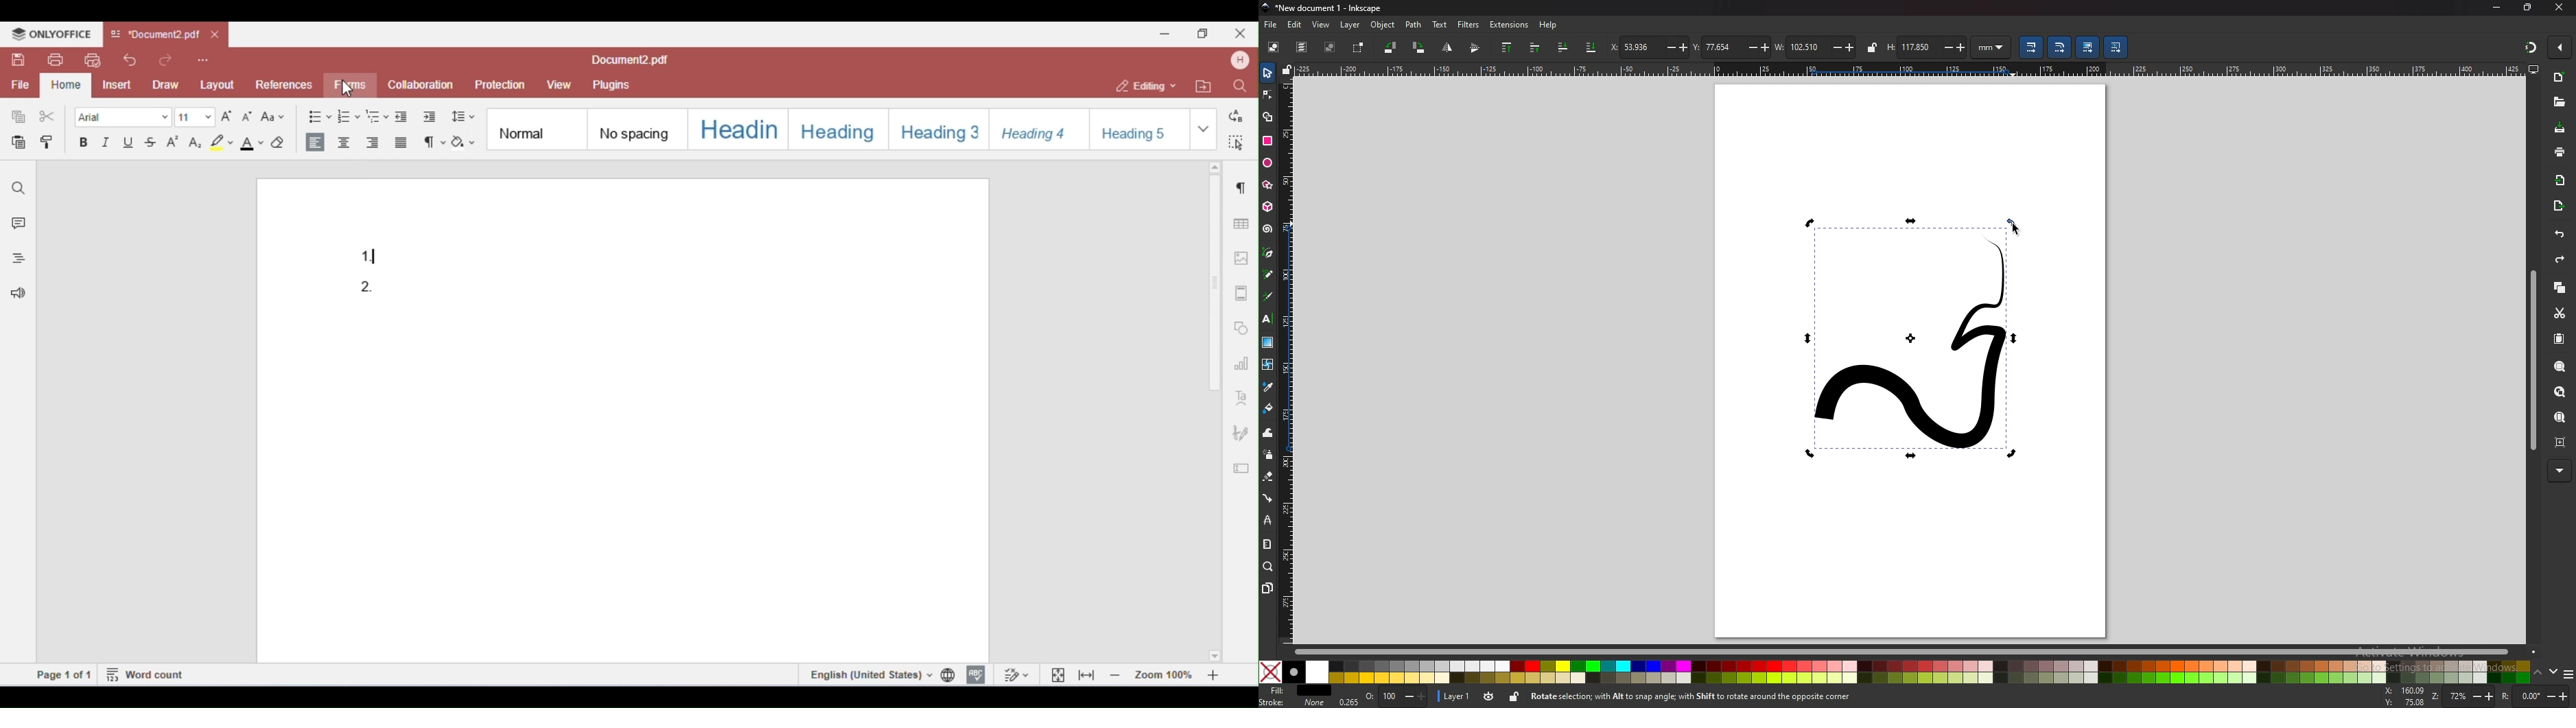 The image size is (2576, 728). Describe the element at coordinates (1267, 476) in the screenshot. I see `eraser` at that location.